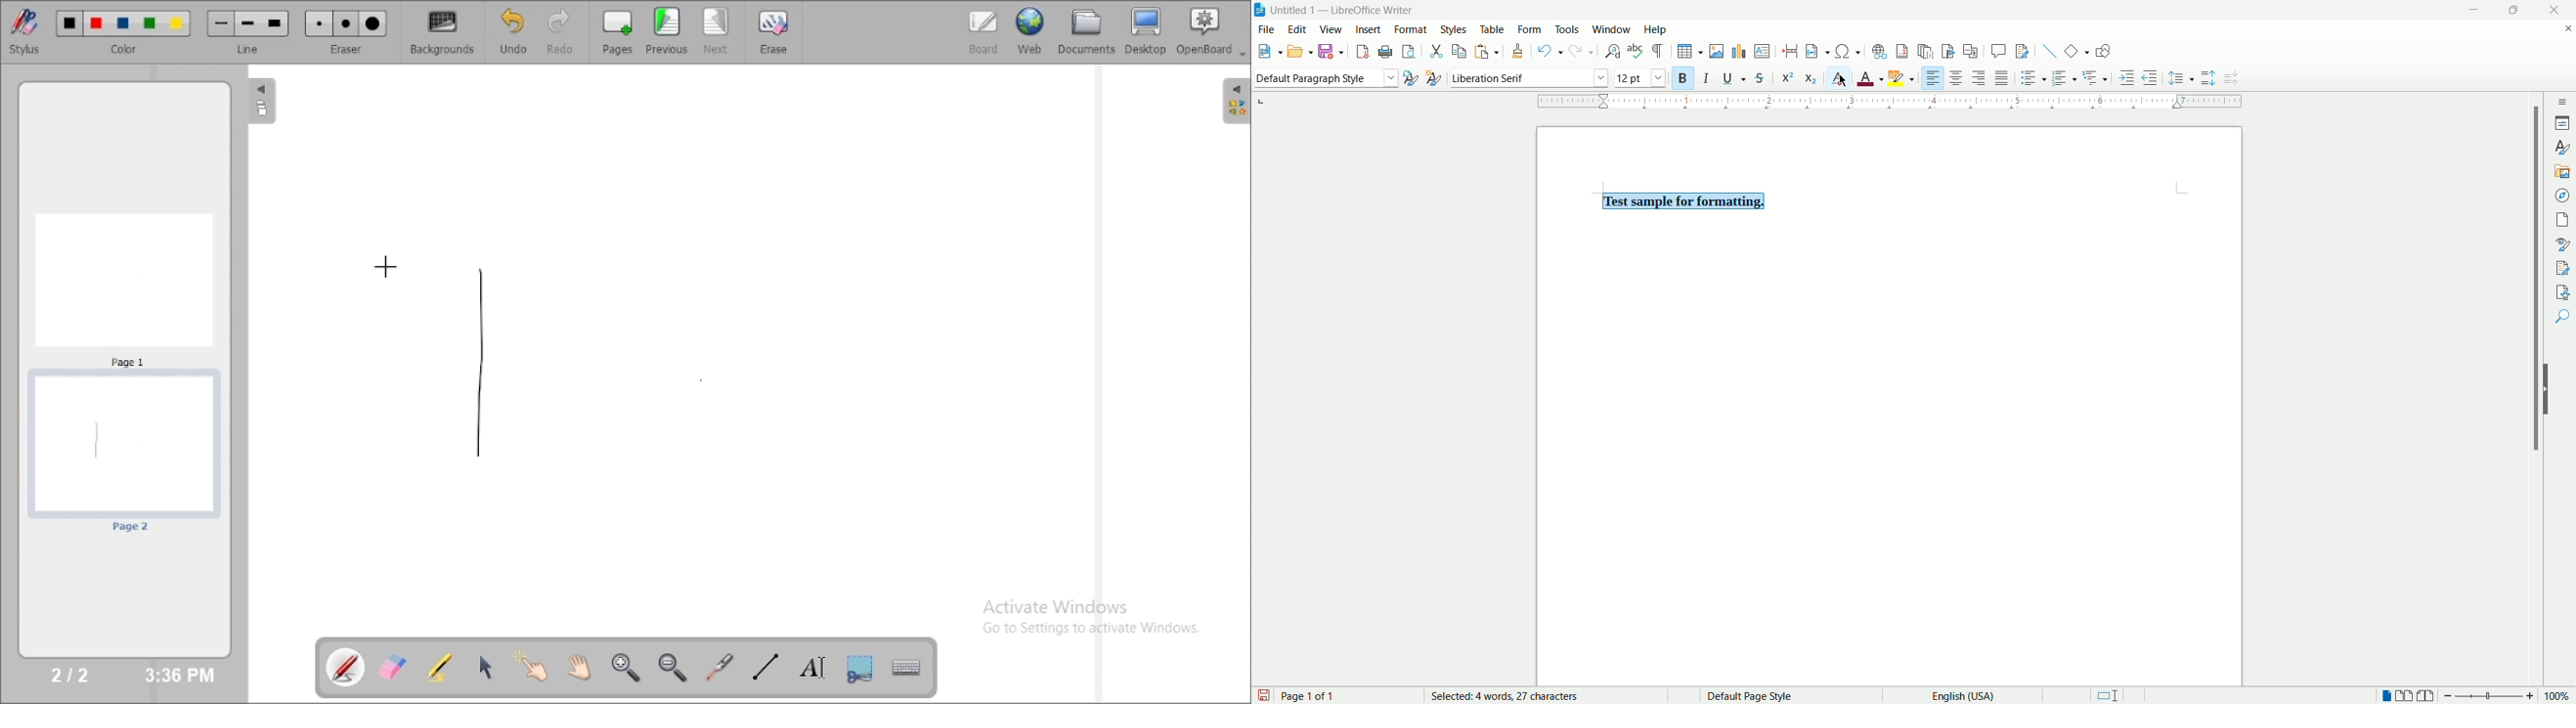 This screenshot has width=2576, height=728. Describe the element at coordinates (1707, 79) in the screenshot. I see `italics` at that location.